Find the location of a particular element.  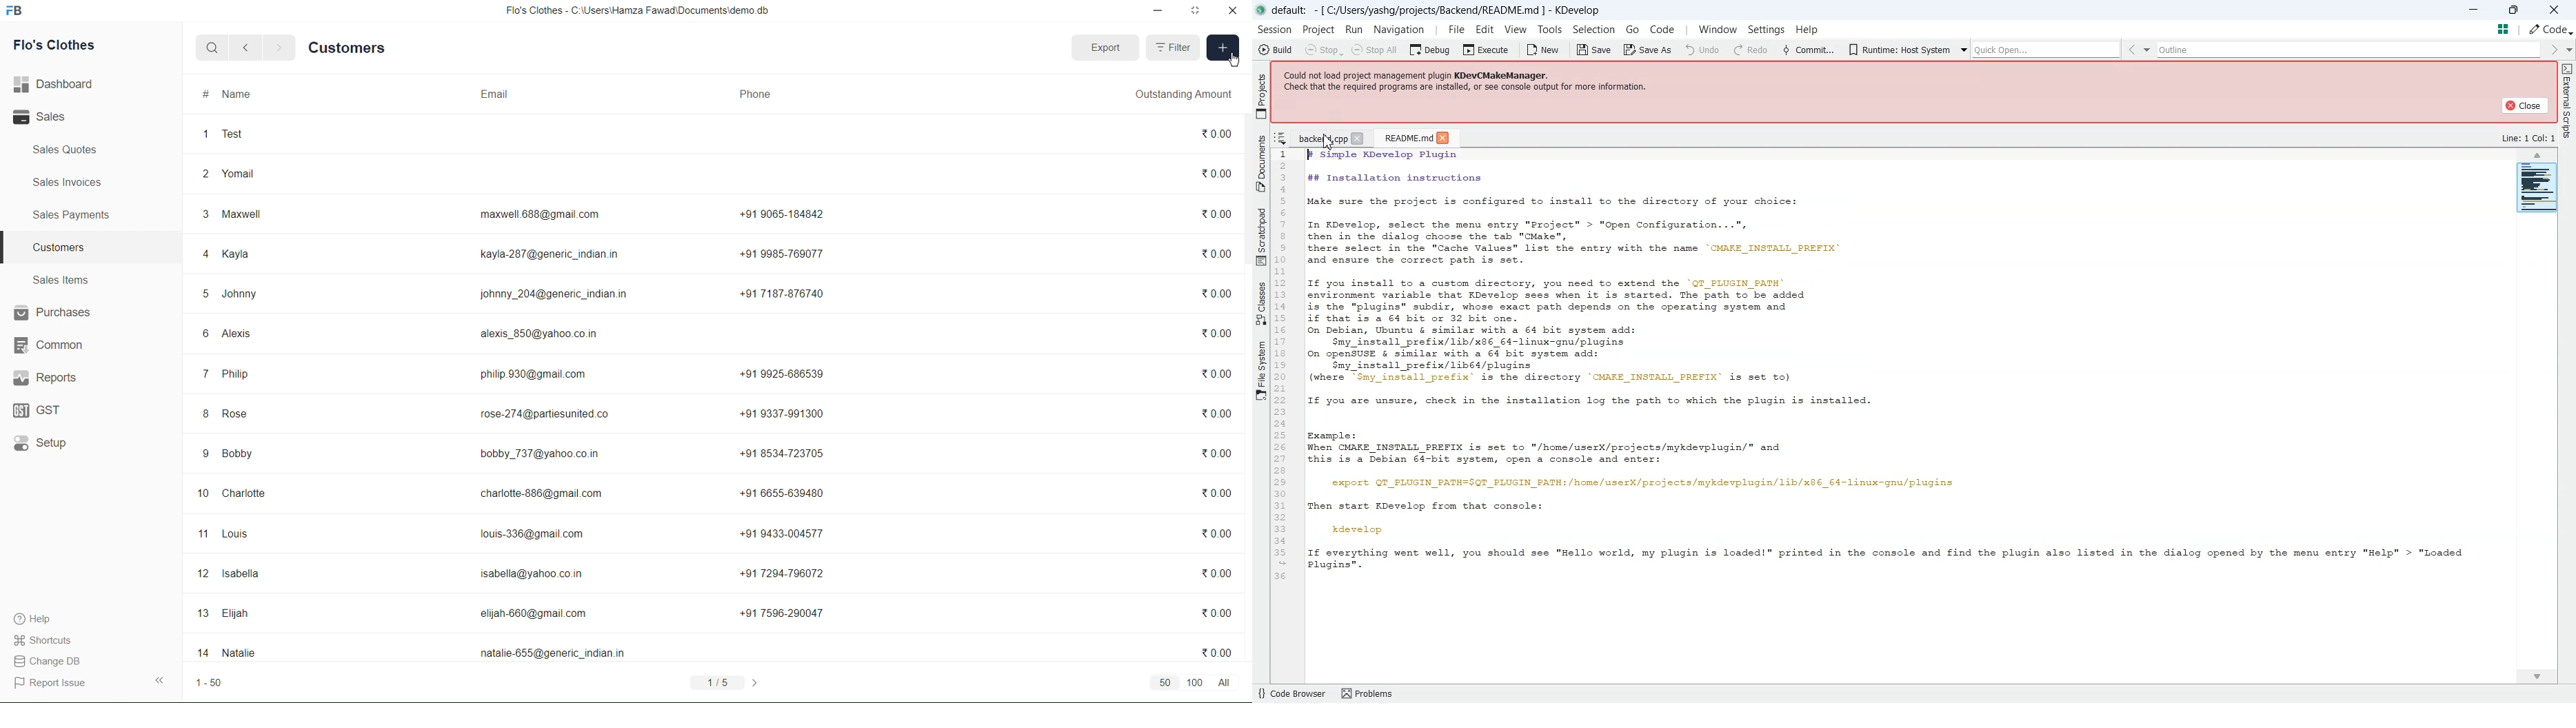

# is located at coordinates (200, 94).